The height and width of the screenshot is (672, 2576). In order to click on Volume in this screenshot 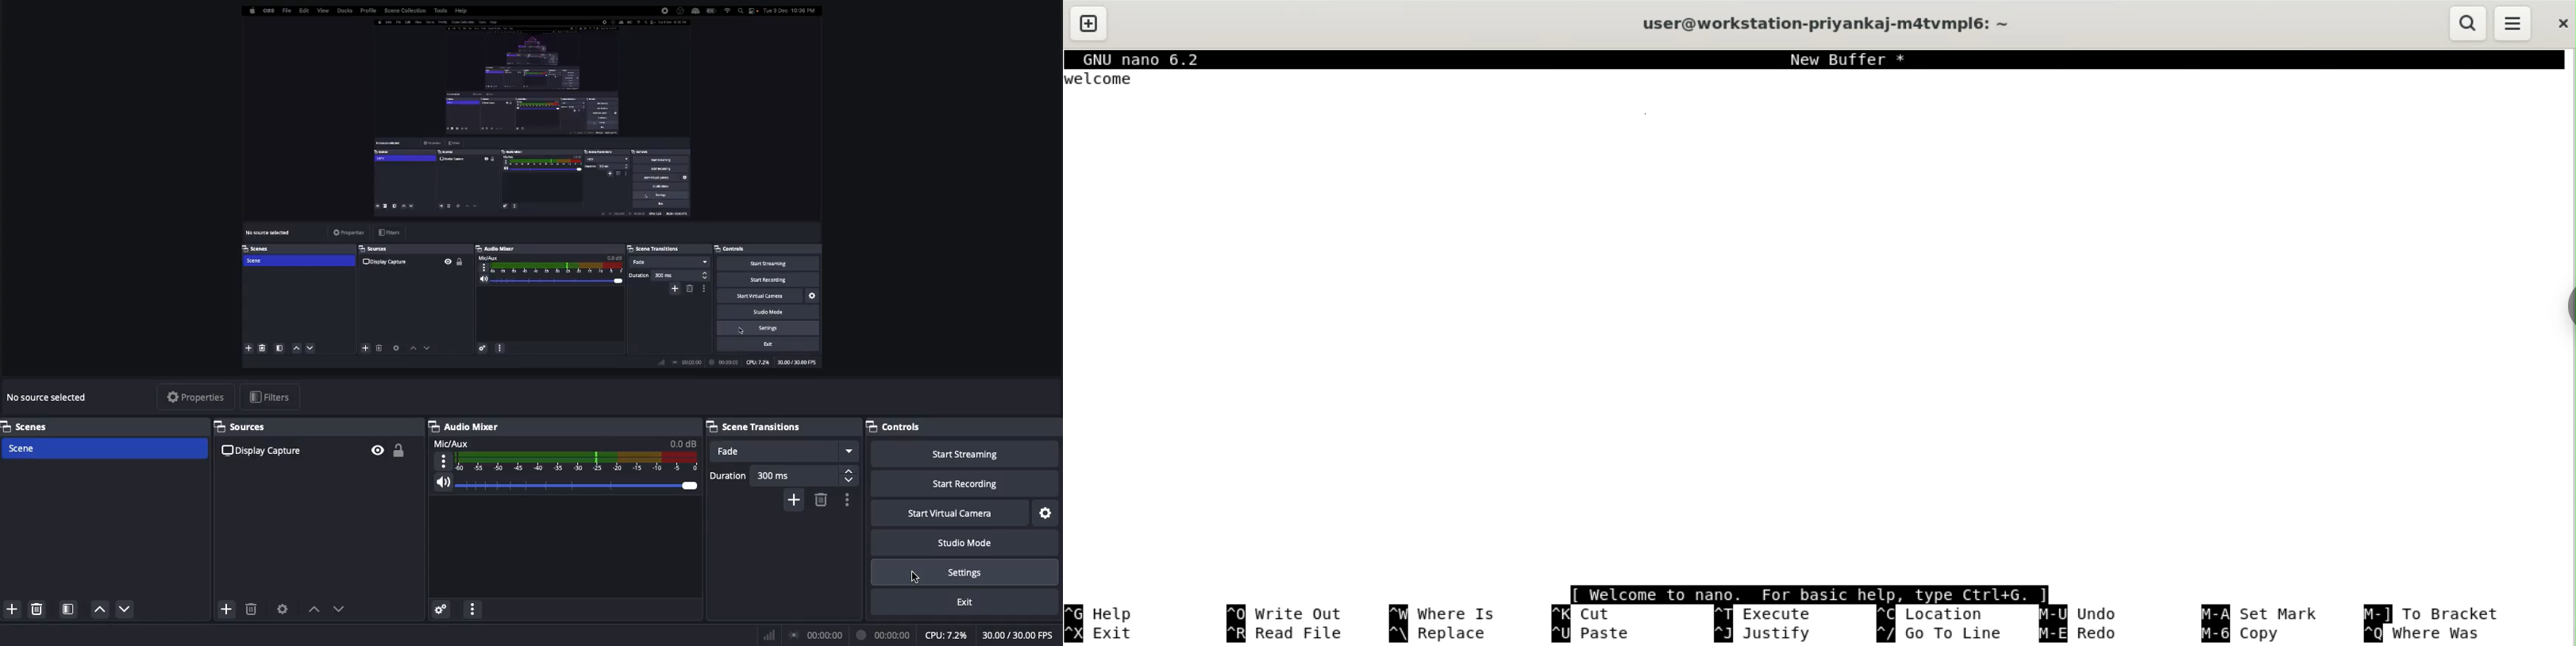, I will do `click(565, 485)`.